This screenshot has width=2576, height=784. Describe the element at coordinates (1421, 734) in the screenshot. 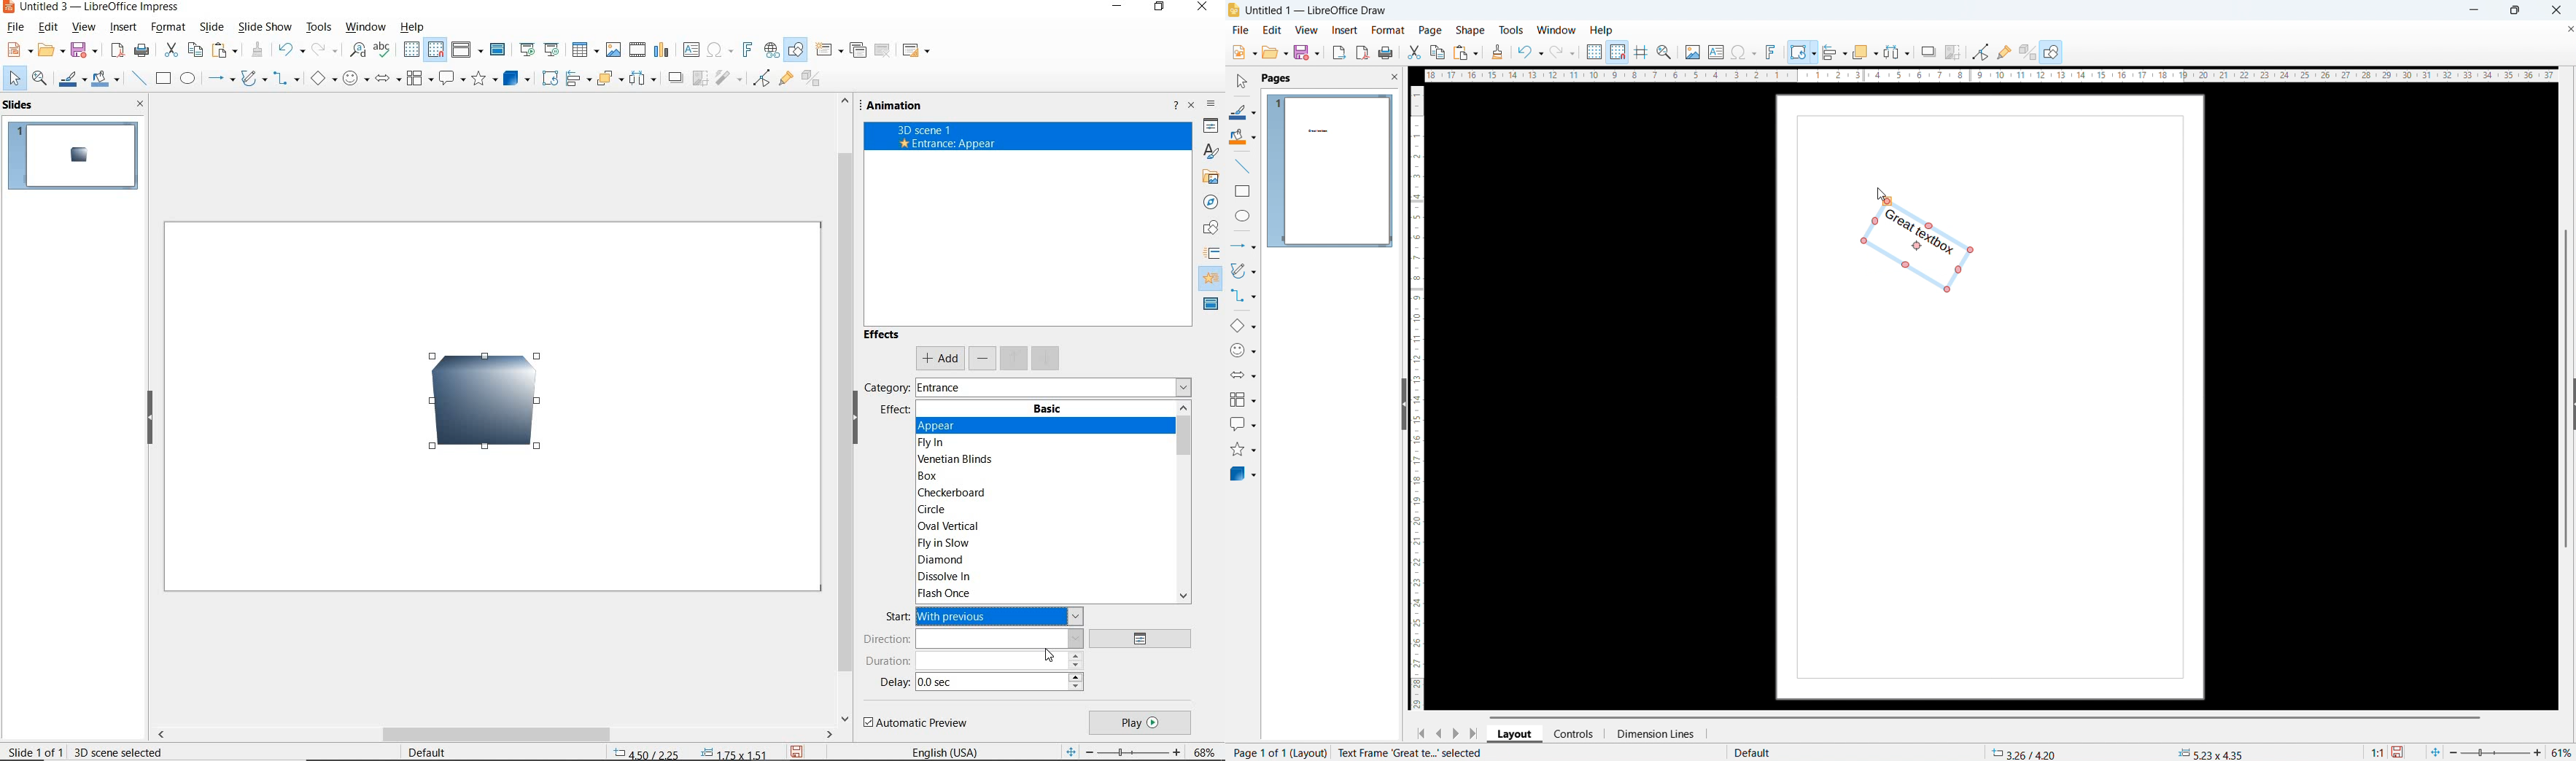

I see `go to first page` at that location.